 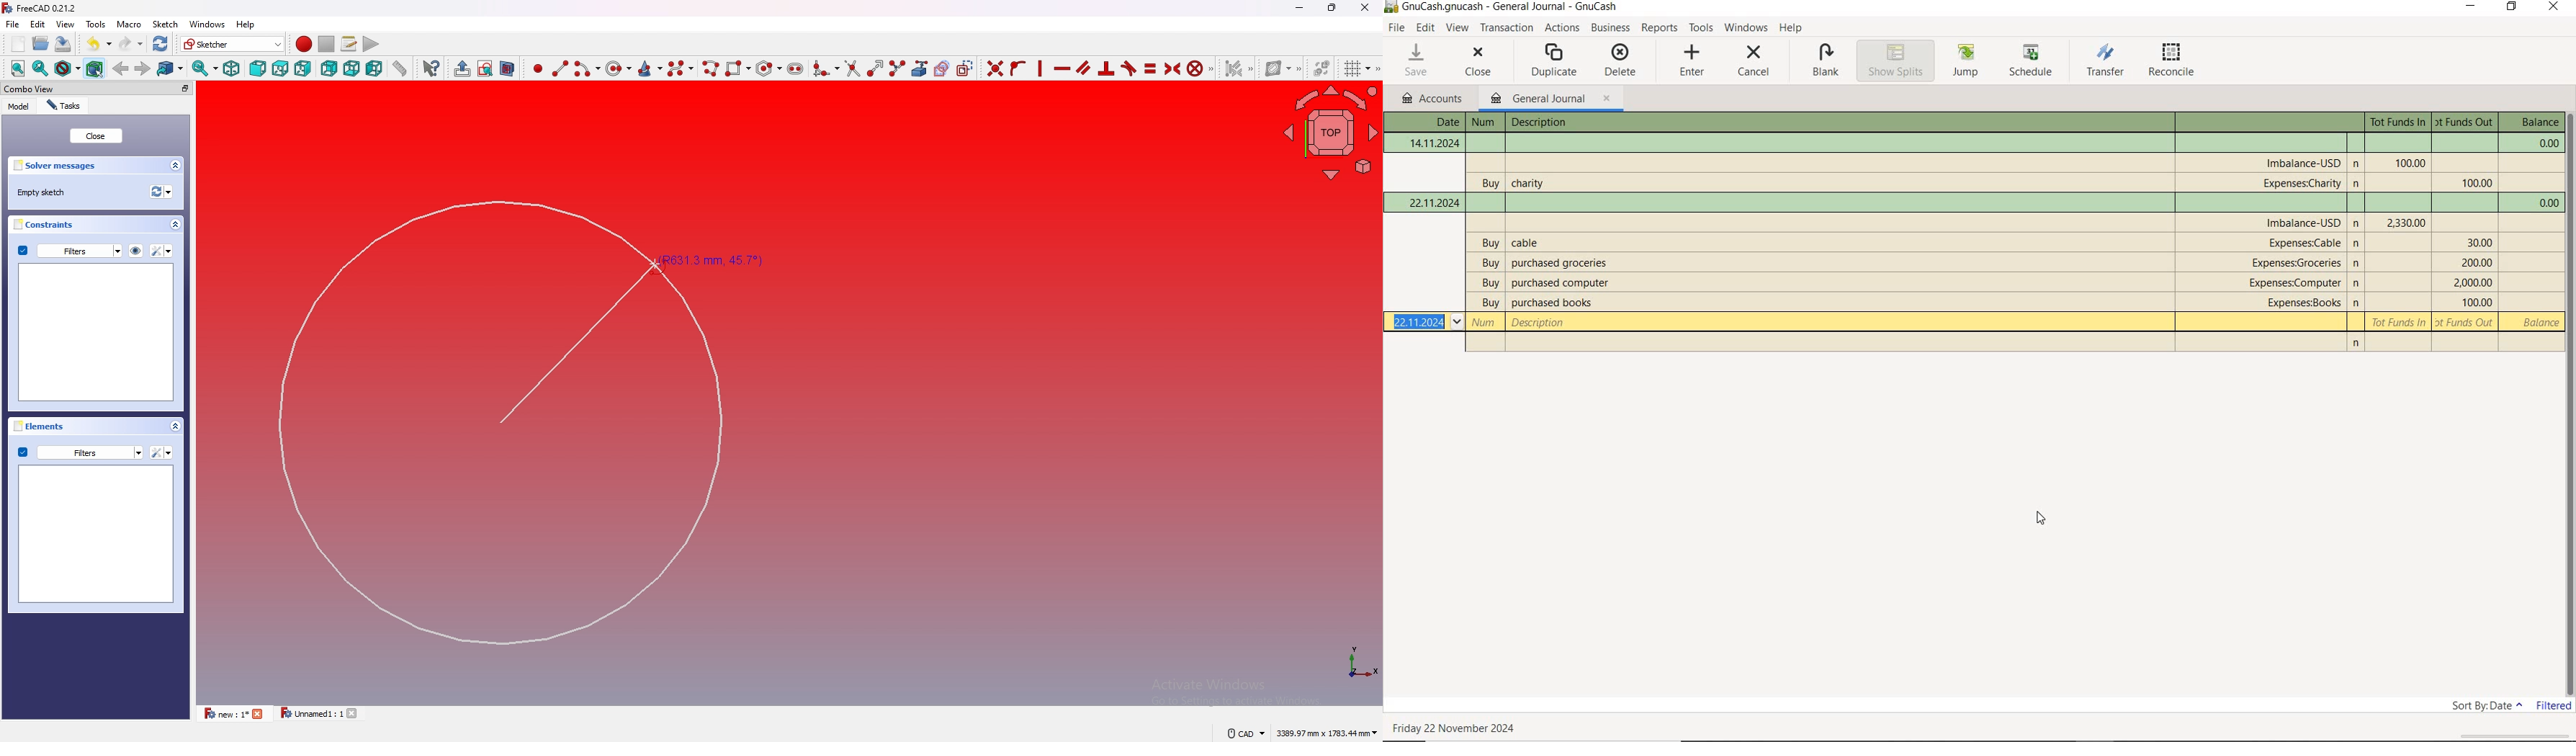 What do you see at coordinates (1489, 183) in the screenshot?
I see `buy` at bounding box center [1489, 183].